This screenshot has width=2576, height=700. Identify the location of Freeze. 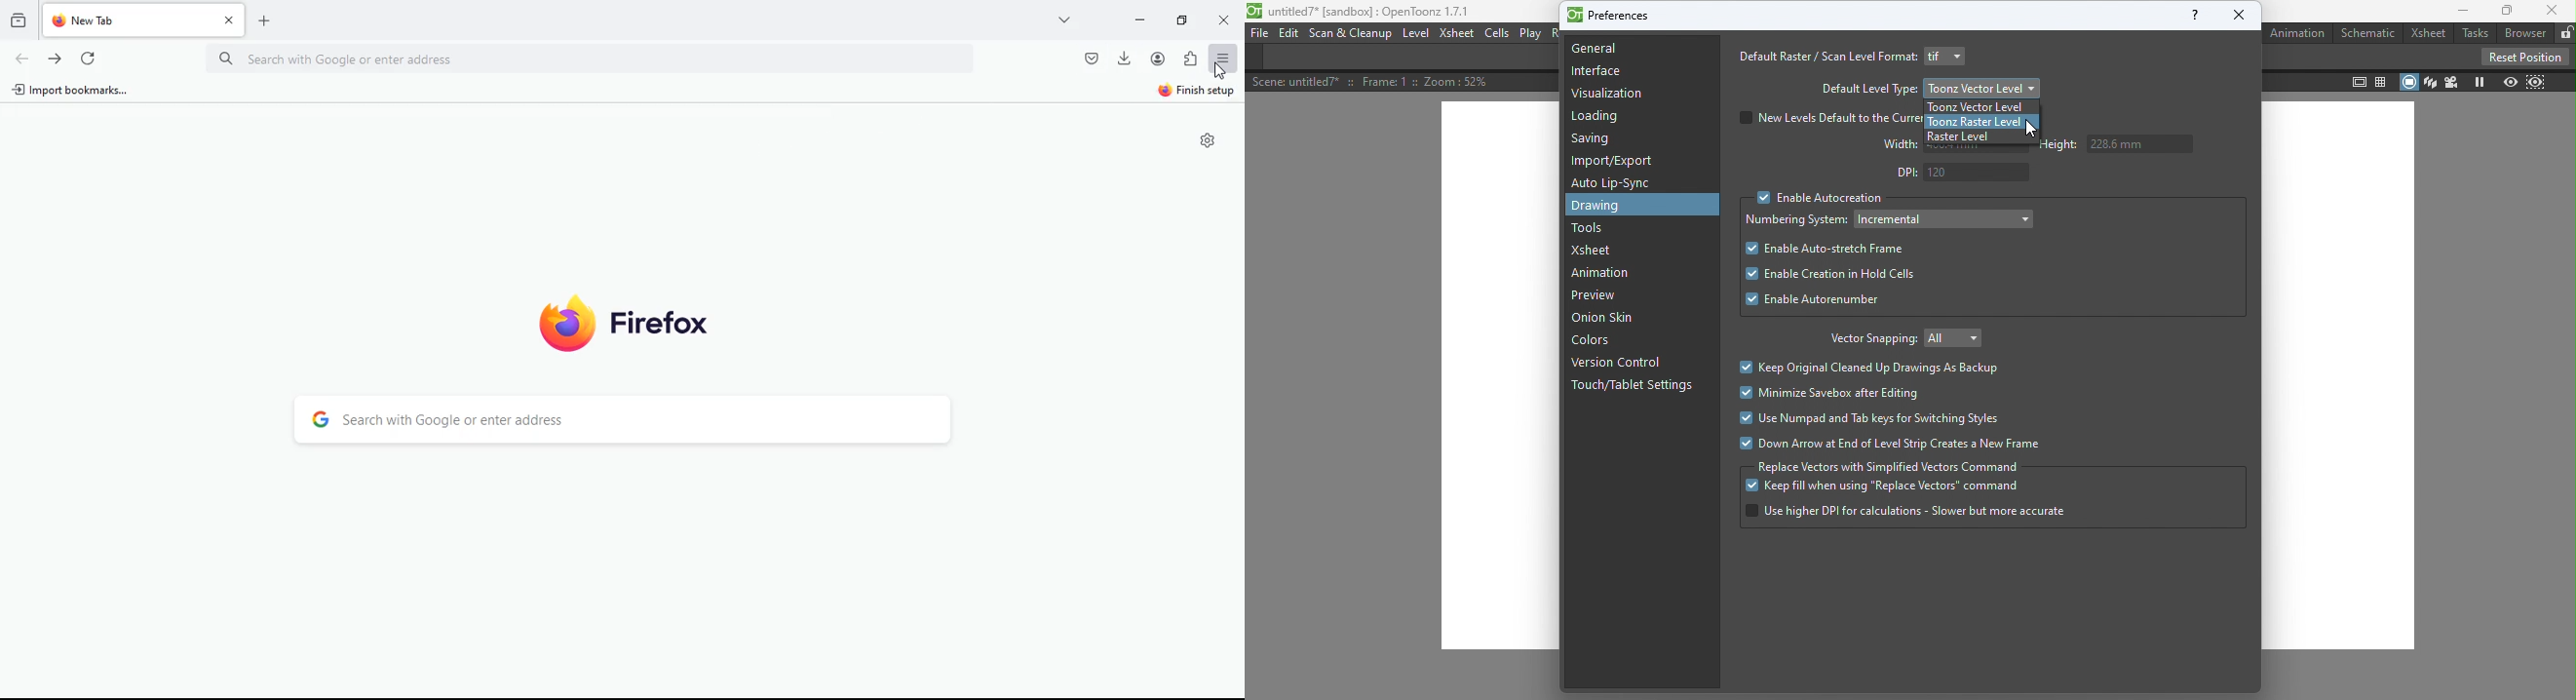
(2479, 83).